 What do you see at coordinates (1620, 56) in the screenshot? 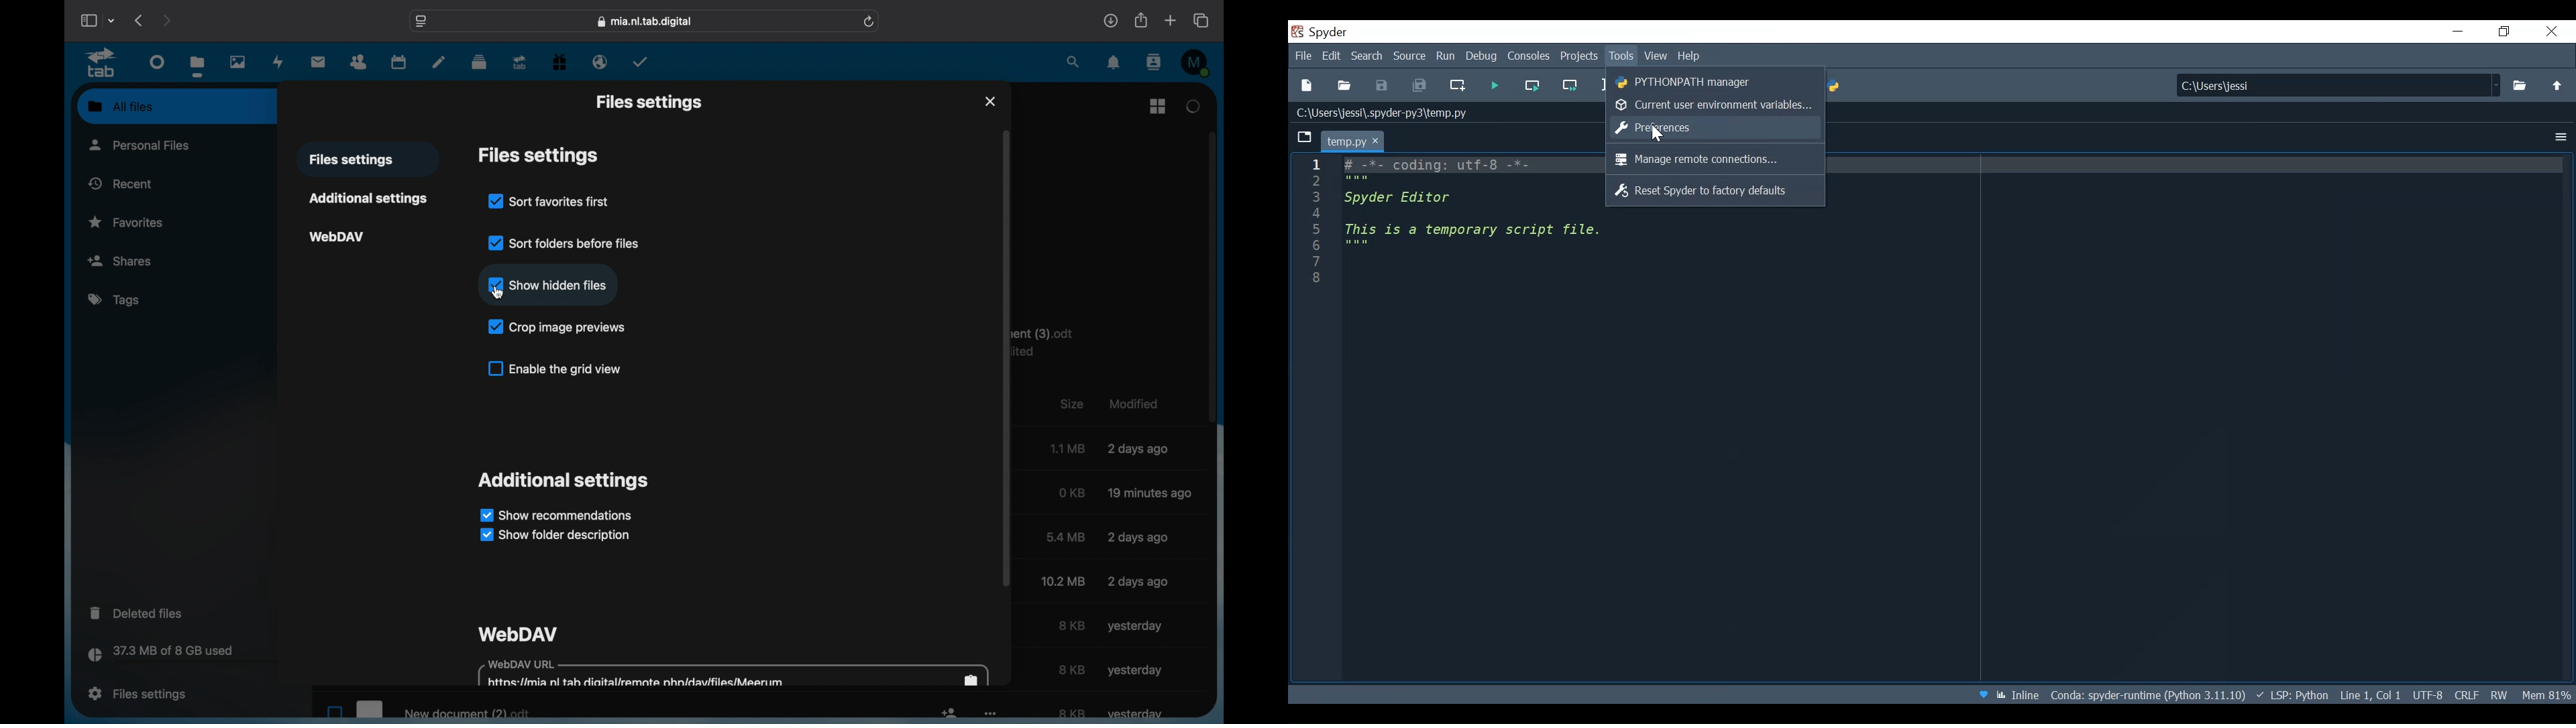
I see `Tools` at bounding box center [1620, 56].